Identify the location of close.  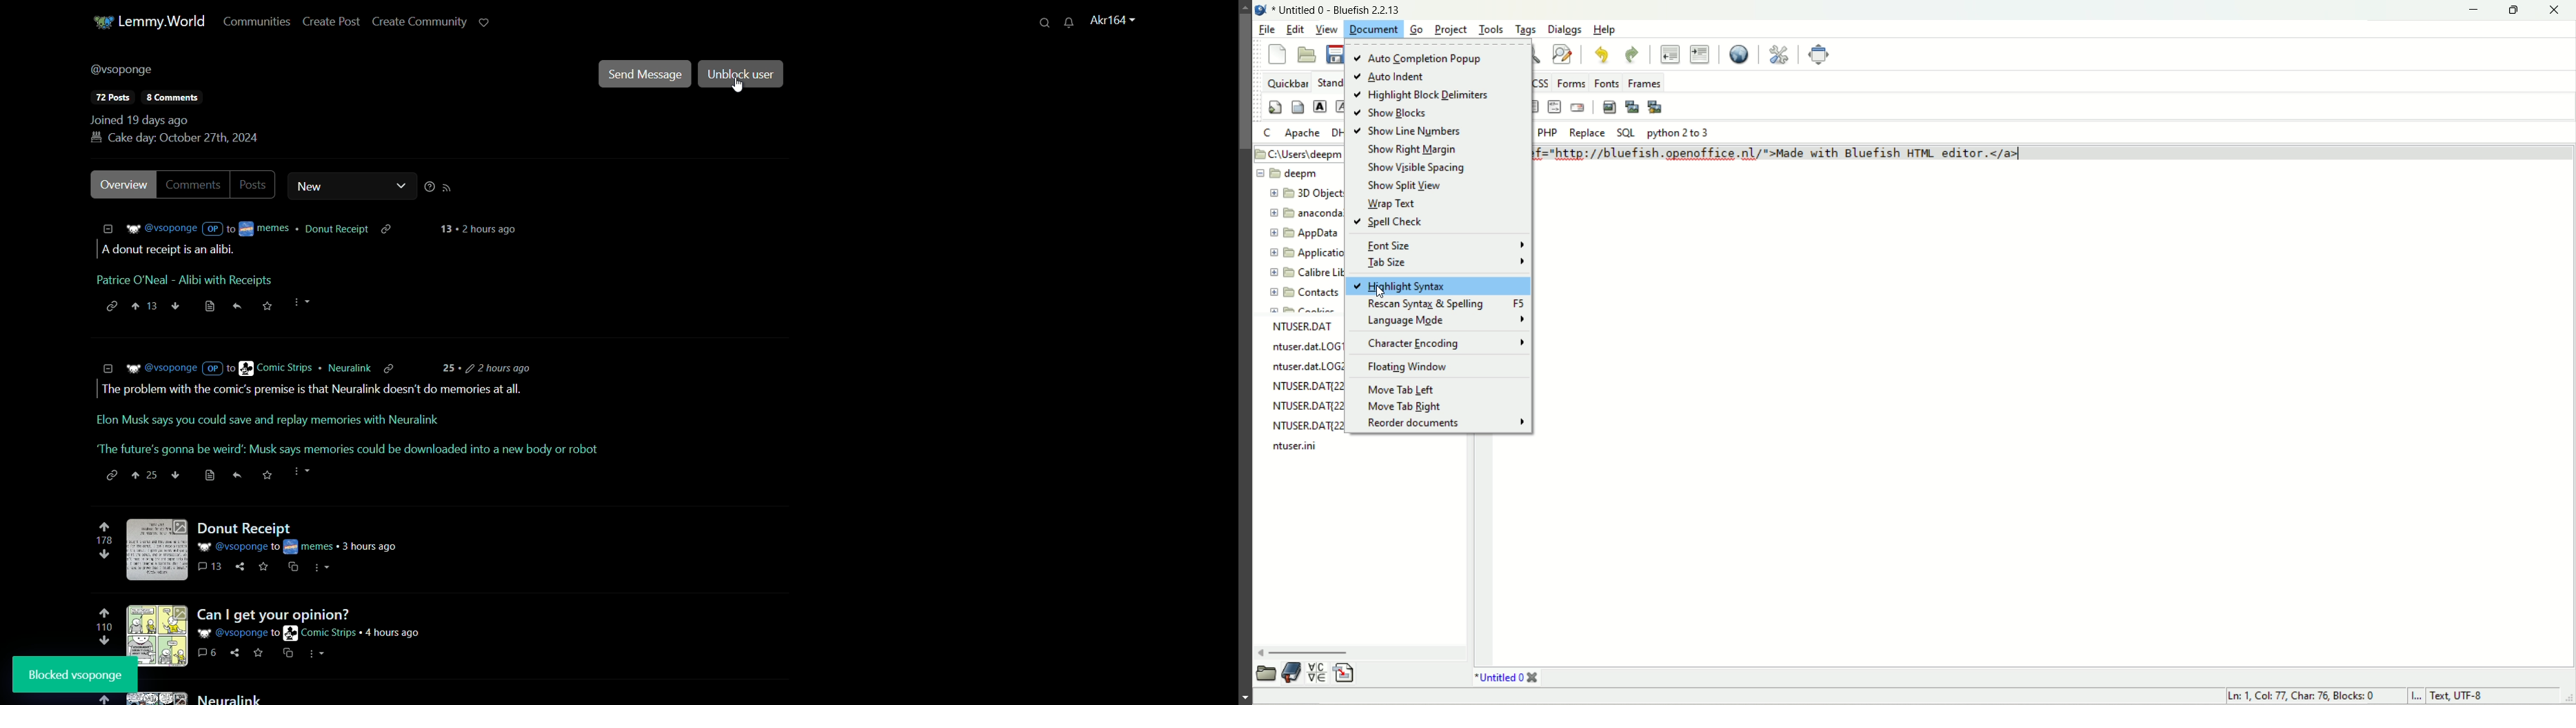
(2555, 10).